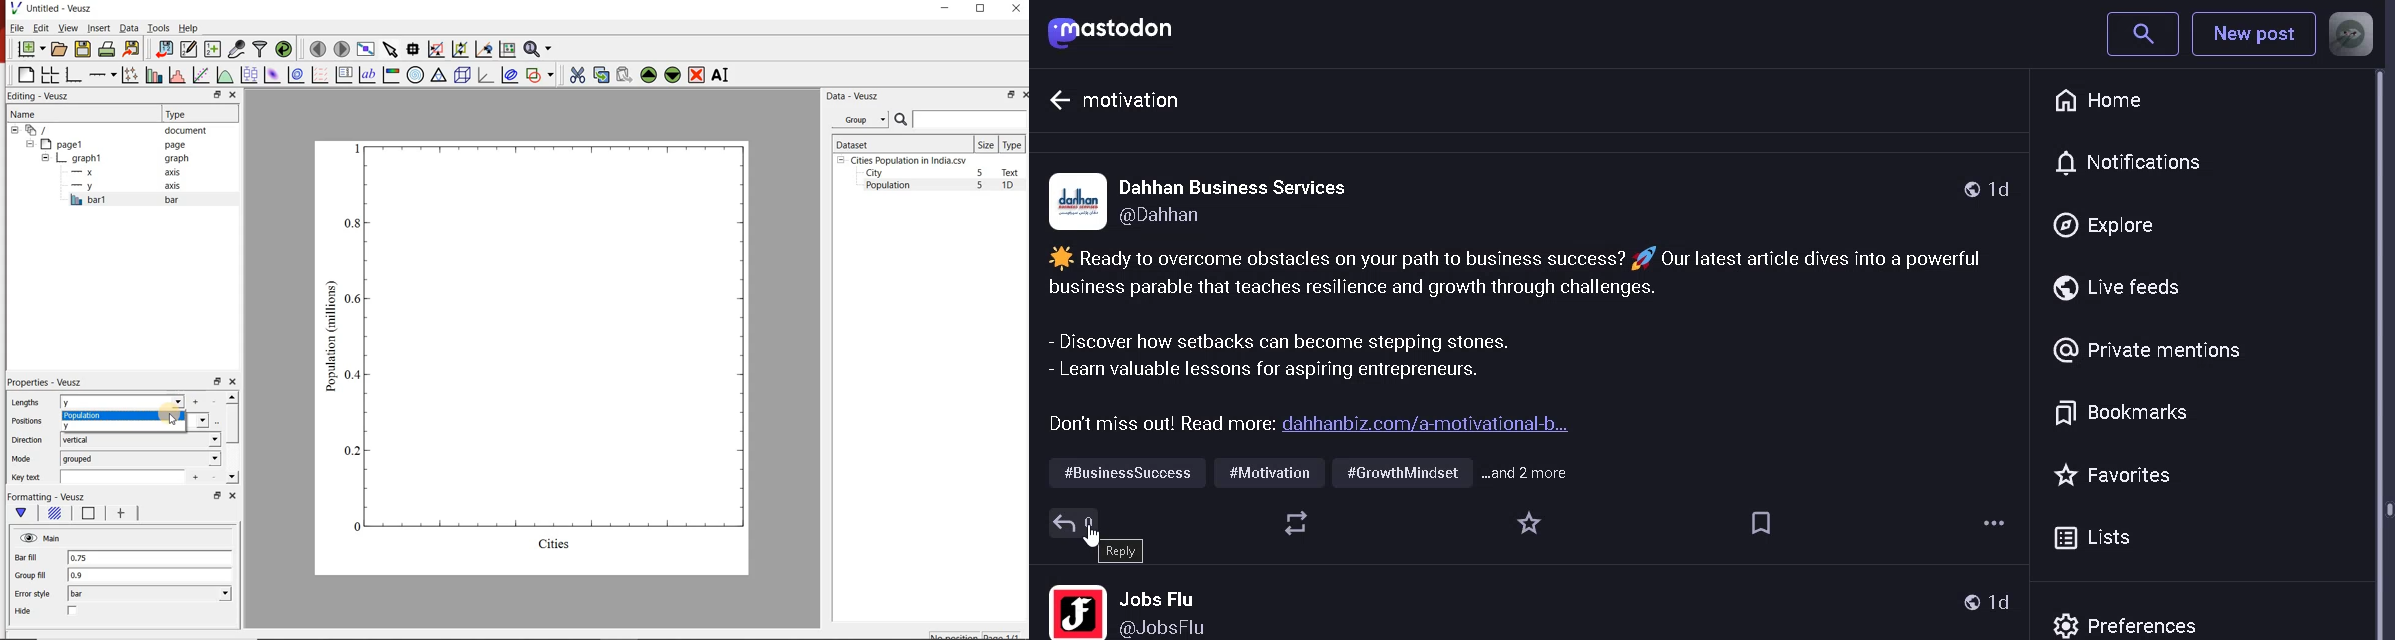 The height and width of the screenshot is (644, 2408). What do you see at coordinates (698, 75) in the screenshot?
I see `remove the selected widgets` at bounding box center [698, 75].